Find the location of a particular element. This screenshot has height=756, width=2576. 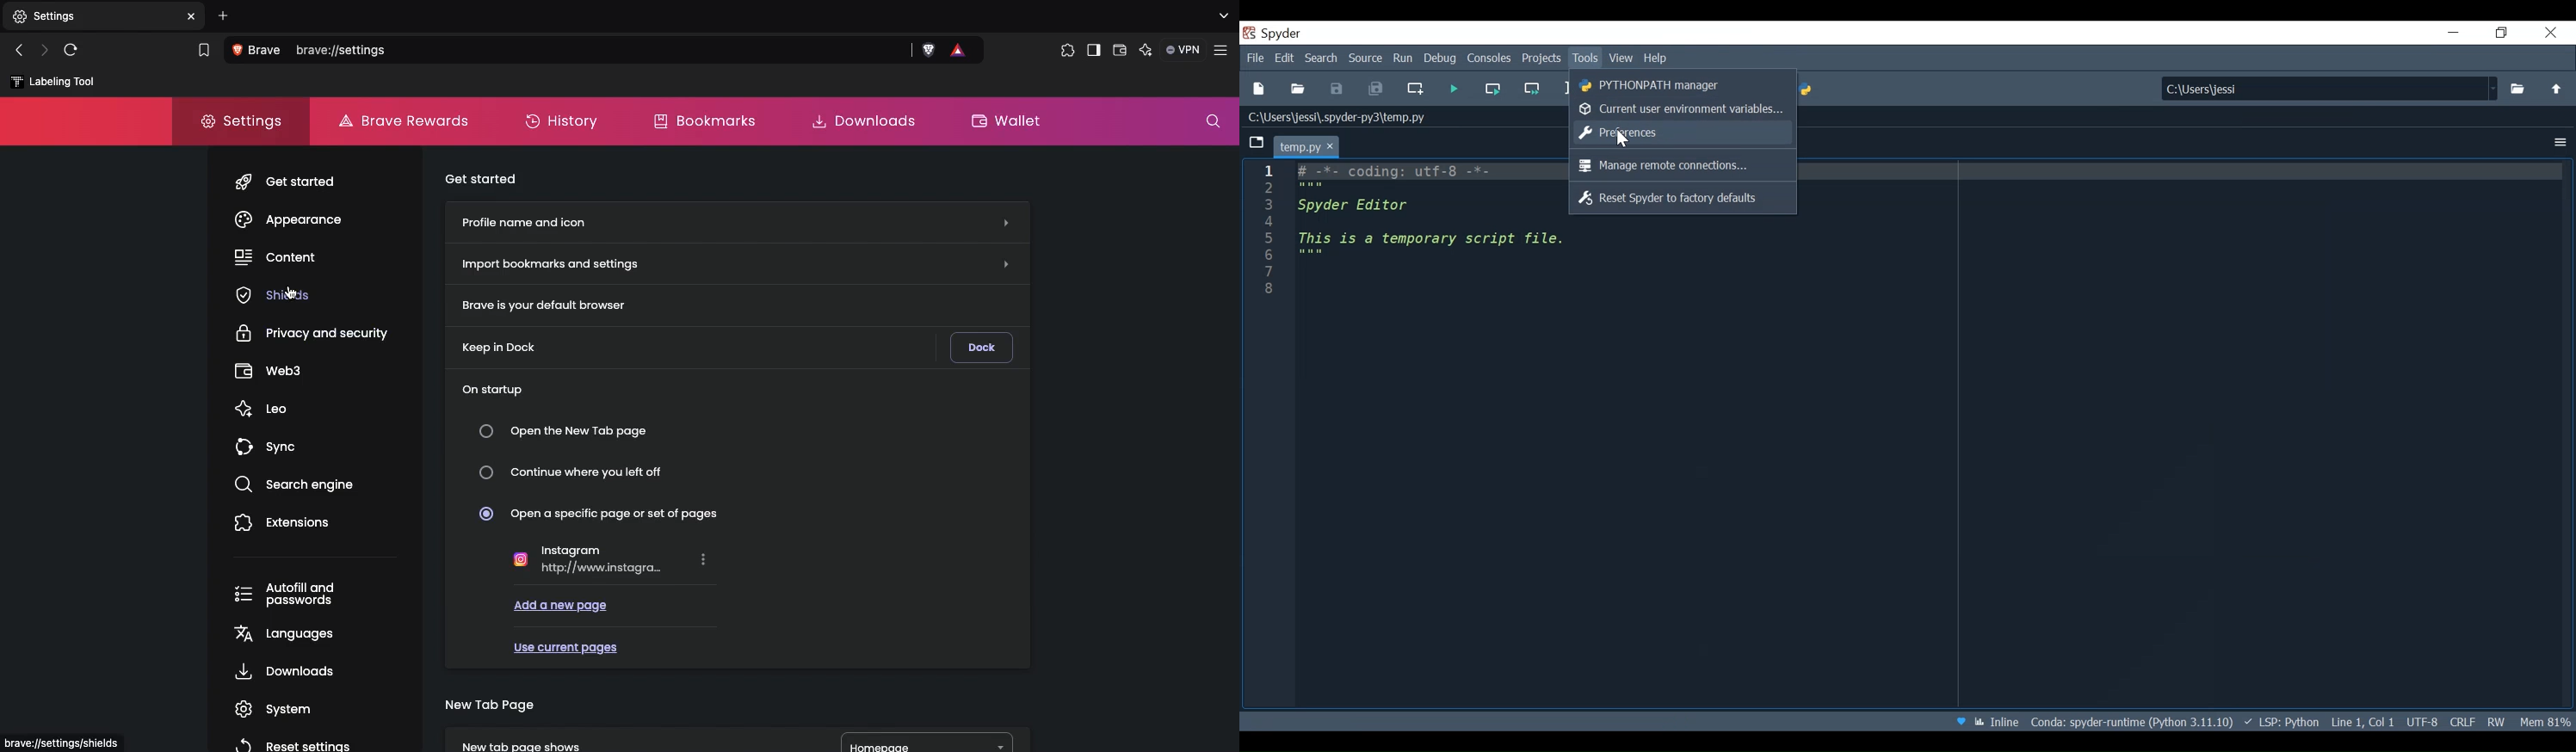

File is located at coordinates (1257, 58).